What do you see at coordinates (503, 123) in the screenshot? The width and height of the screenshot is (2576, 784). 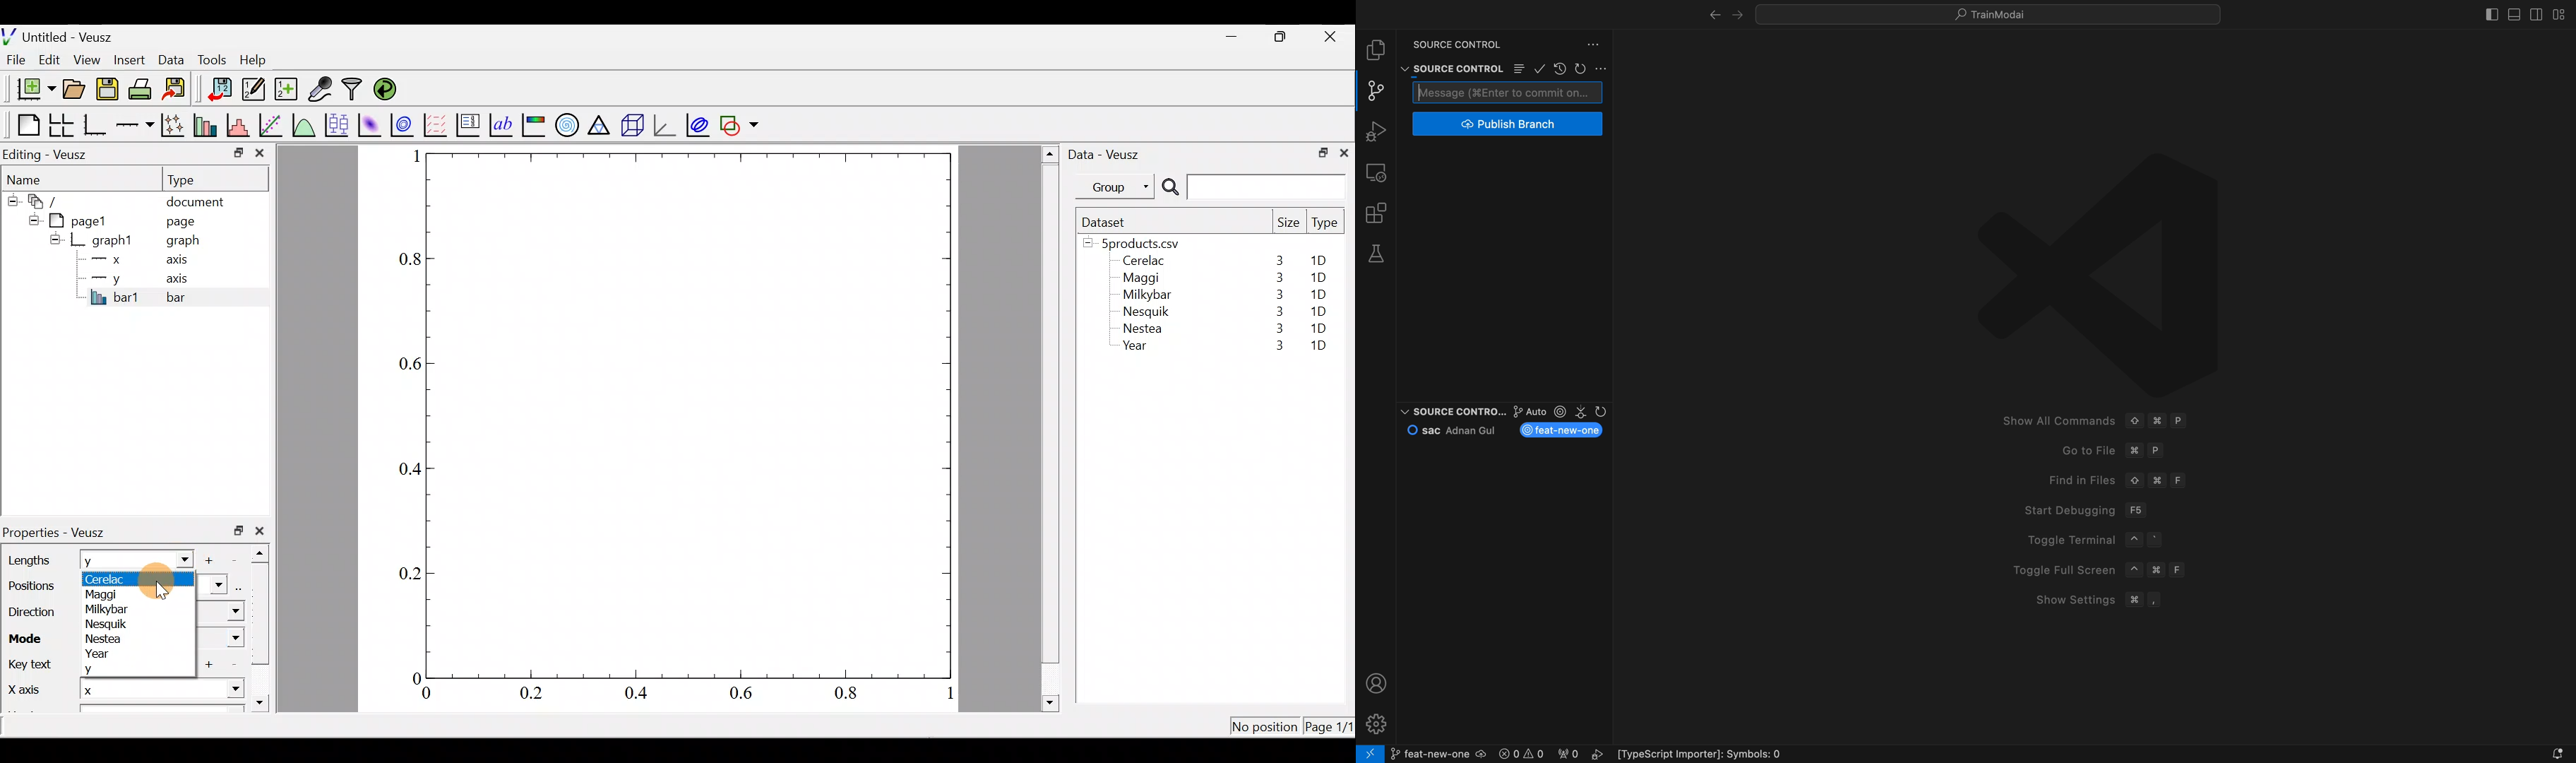 I see `Text label` at bounding box center [503, 123].